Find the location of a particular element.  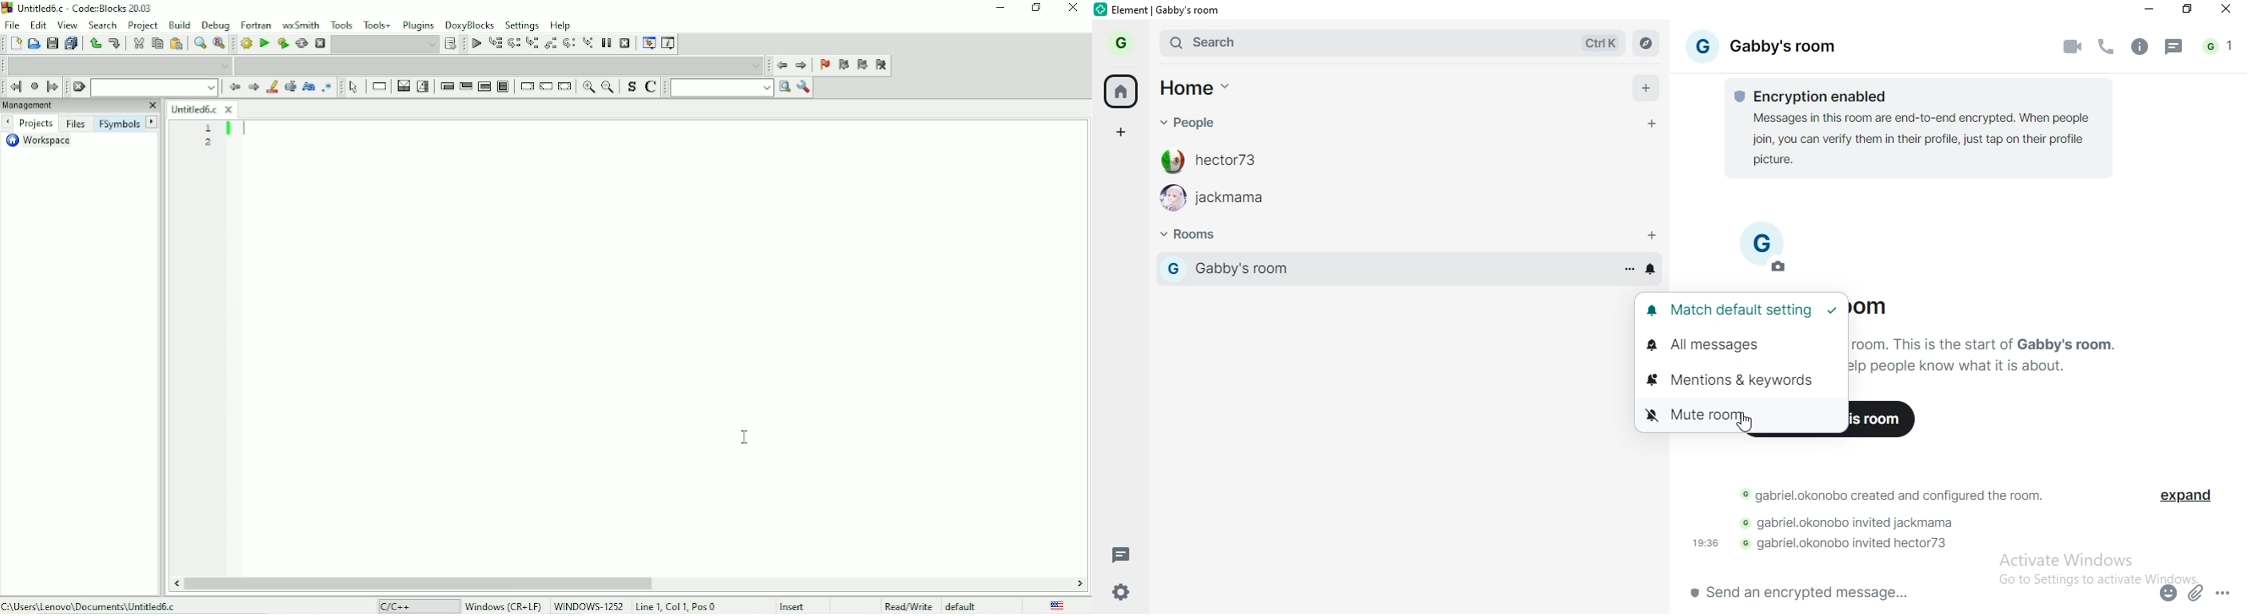

Zoom out is located at coordinates (609, 88).